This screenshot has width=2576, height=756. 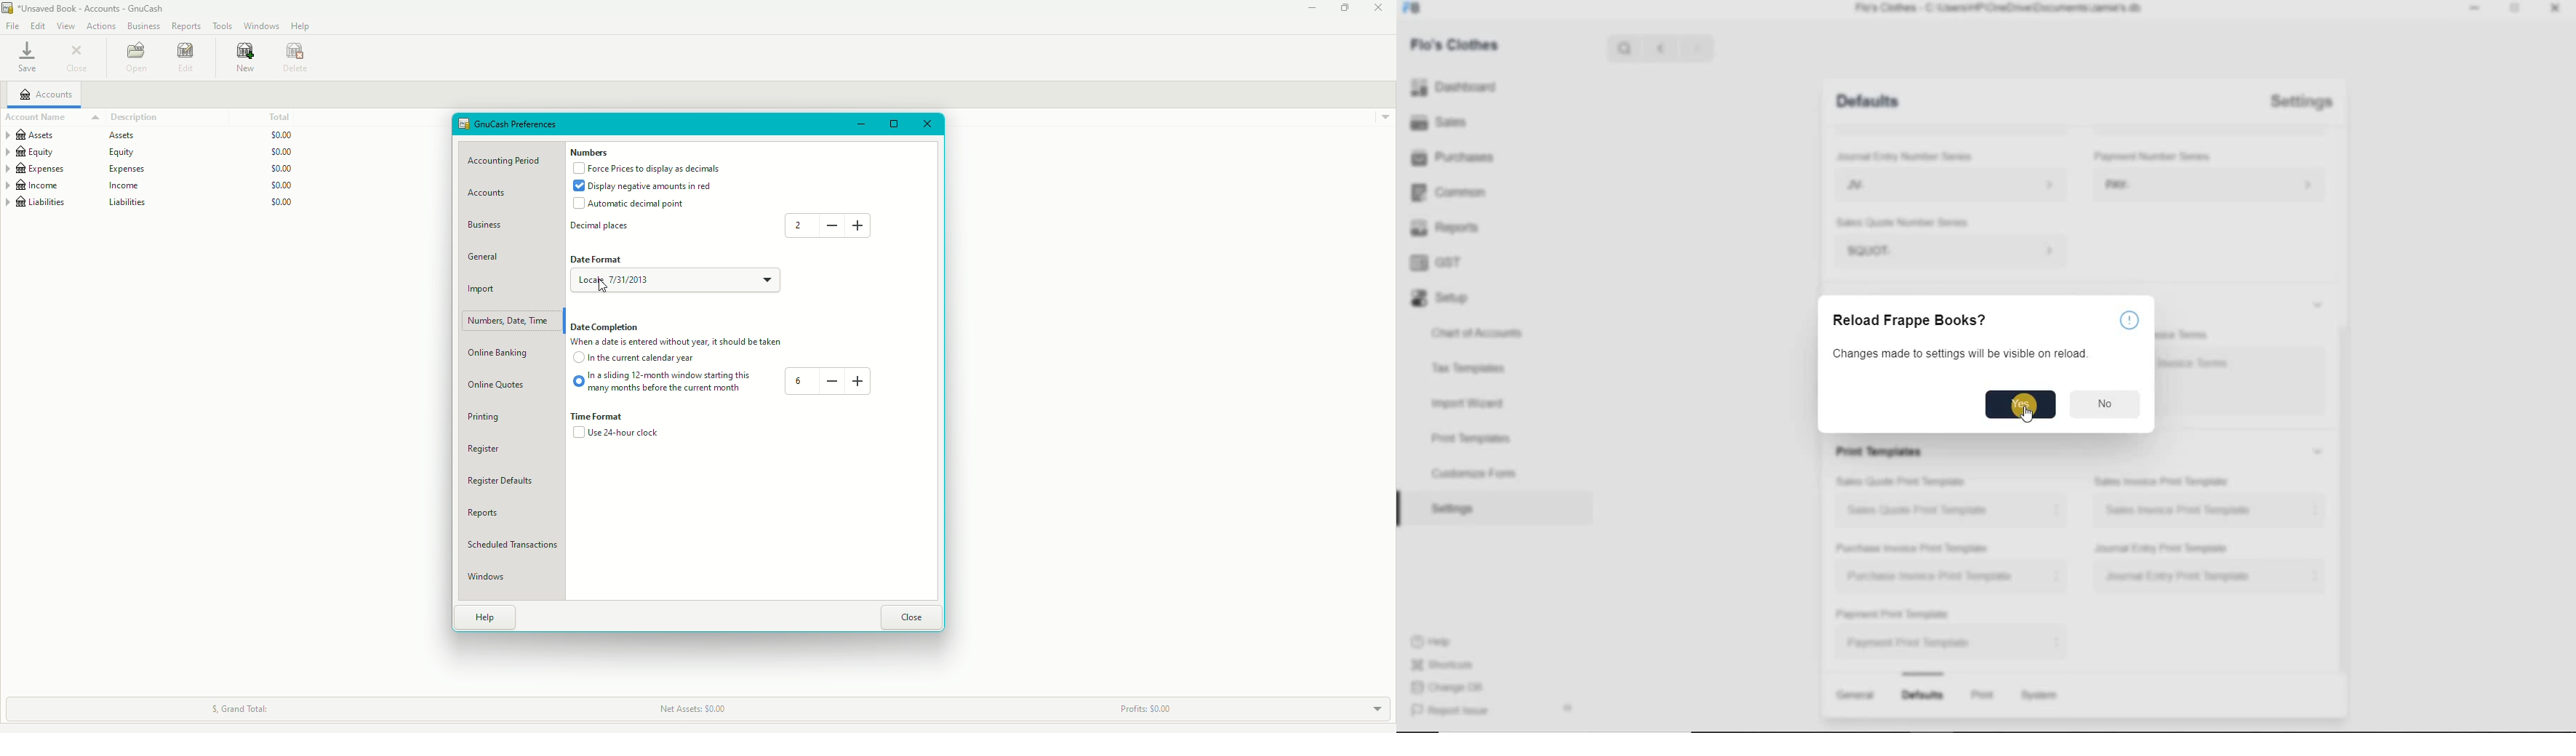 What do you see at coordinates (2040, 696) in the screenshot?
I see `System` at bounding box center [2040, 696].